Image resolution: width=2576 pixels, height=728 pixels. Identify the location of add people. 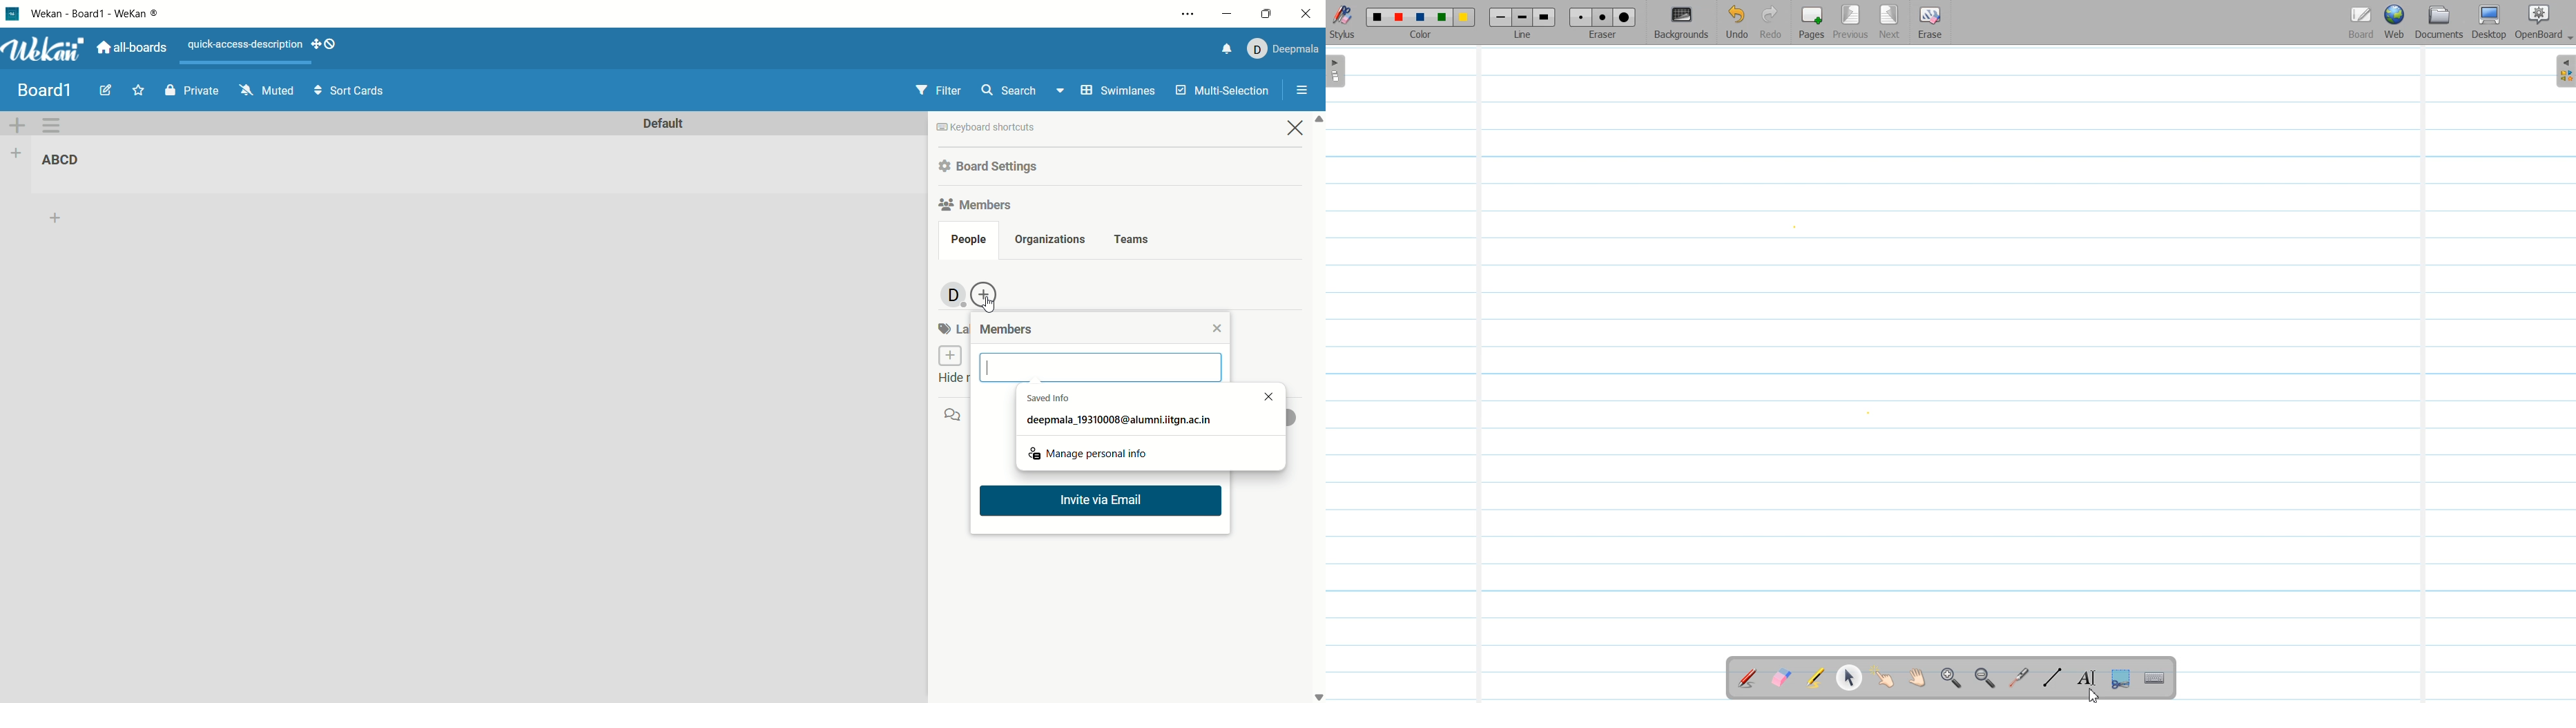
(987, 295).